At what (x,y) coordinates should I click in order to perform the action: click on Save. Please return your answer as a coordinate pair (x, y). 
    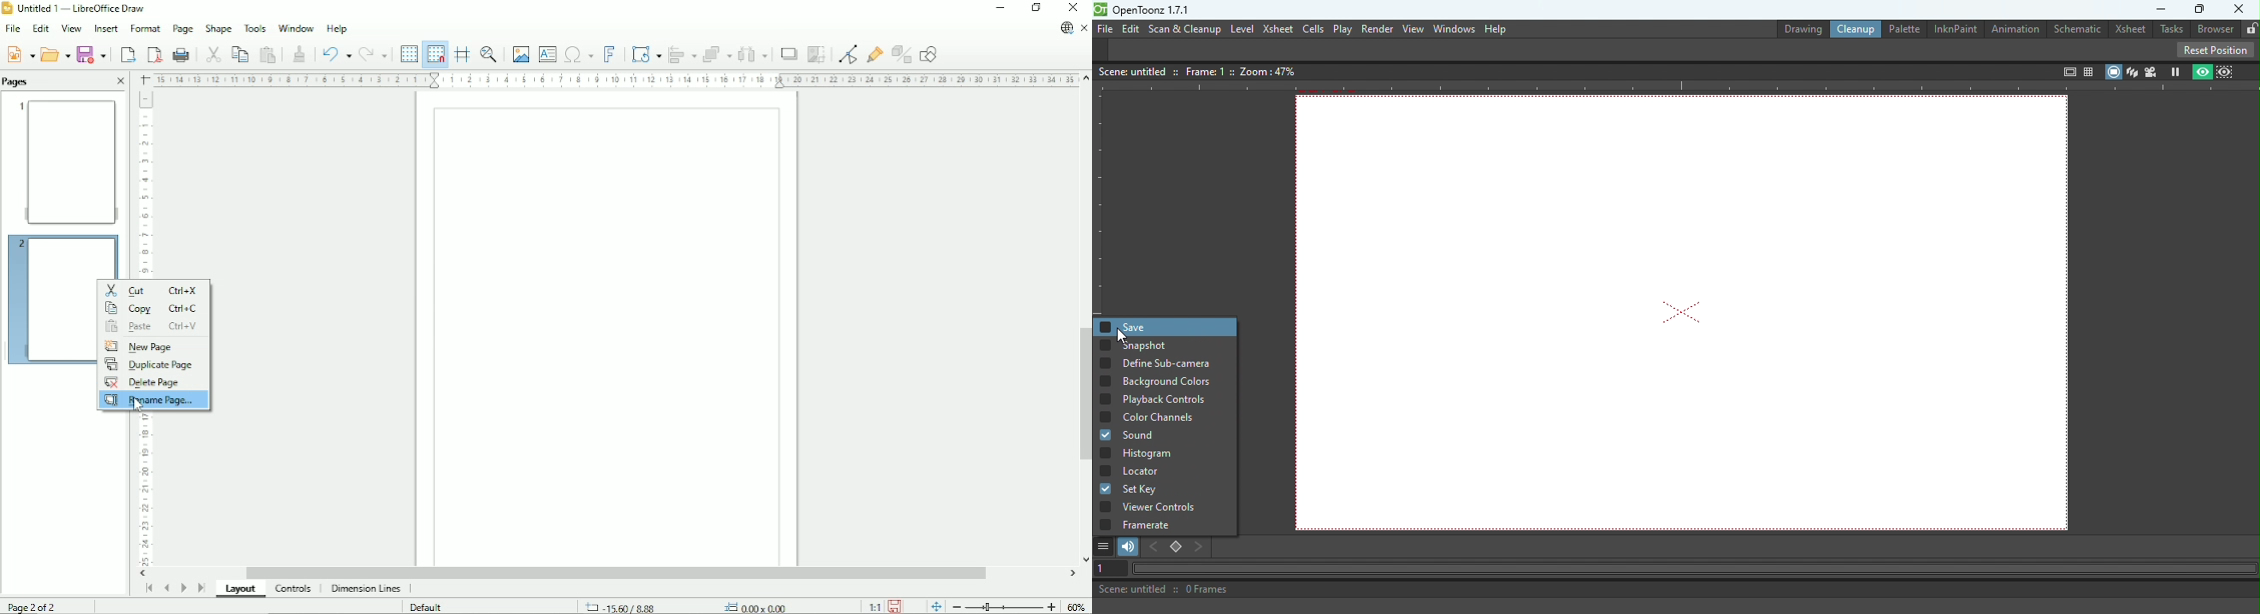
    Looking at the image, I should click on (896, 605).